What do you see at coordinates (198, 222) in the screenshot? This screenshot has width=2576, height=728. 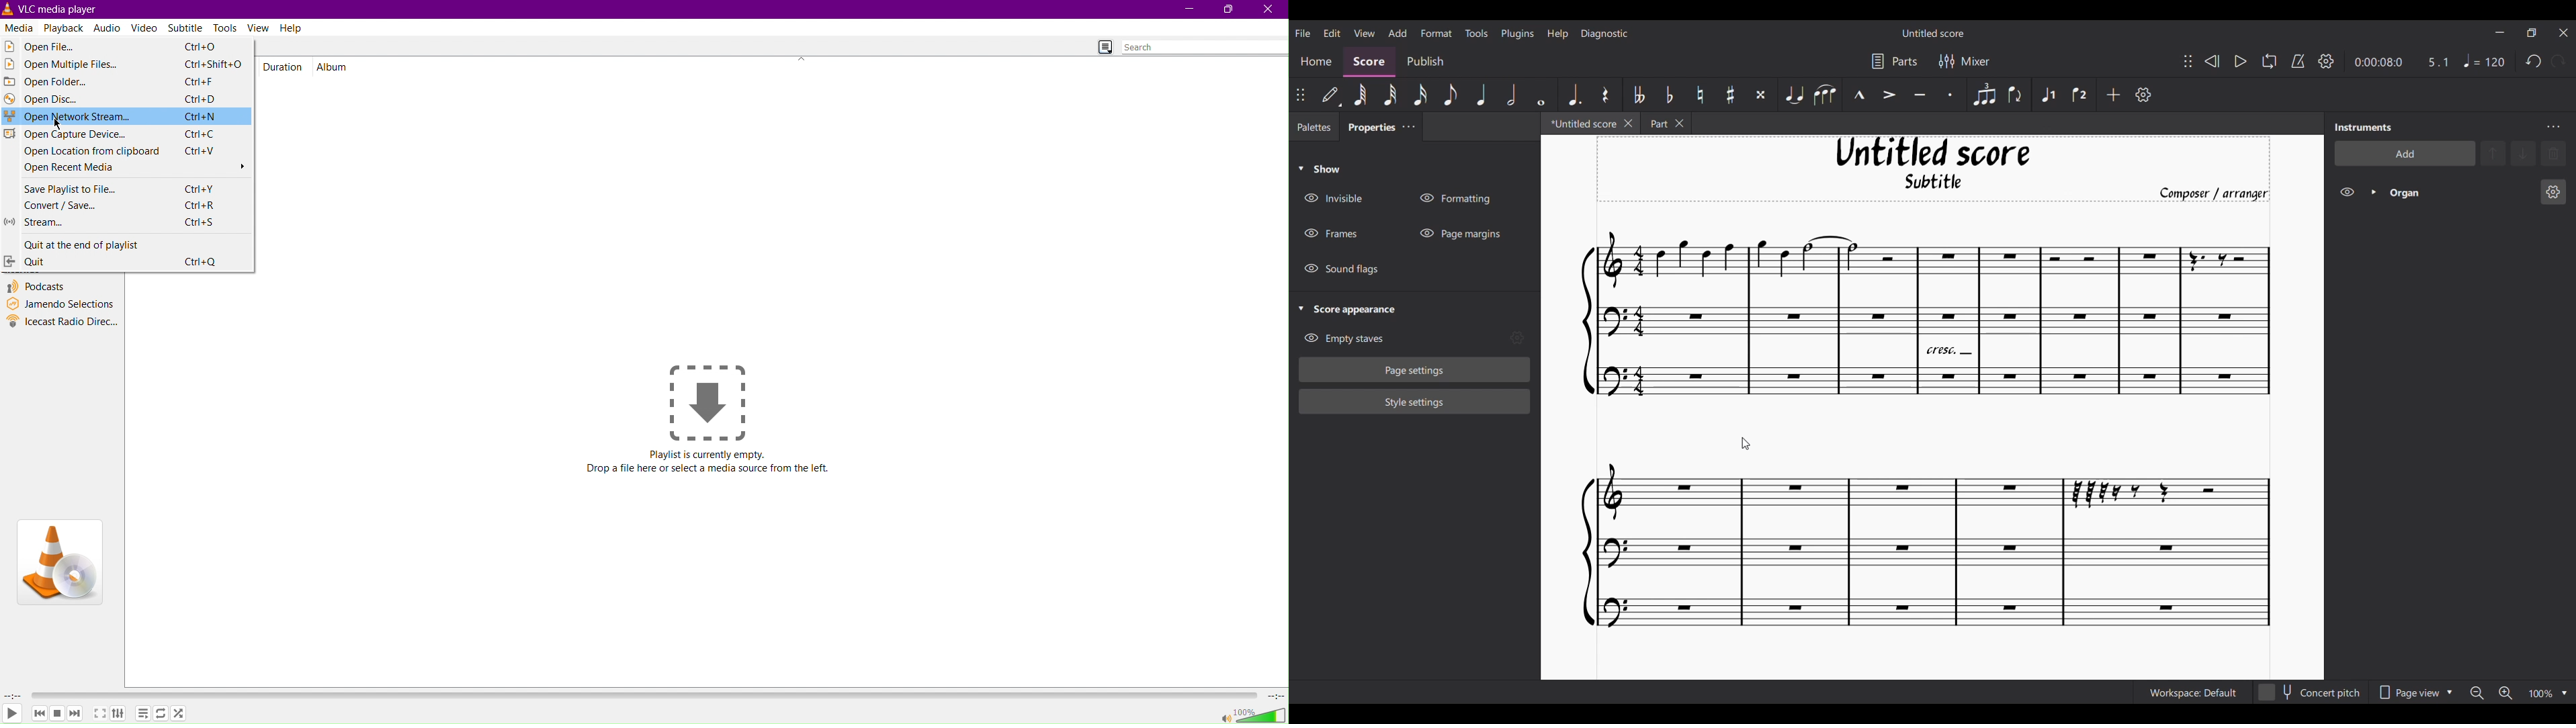 I see `Ctrl+S` at bounding box center [198, 222].